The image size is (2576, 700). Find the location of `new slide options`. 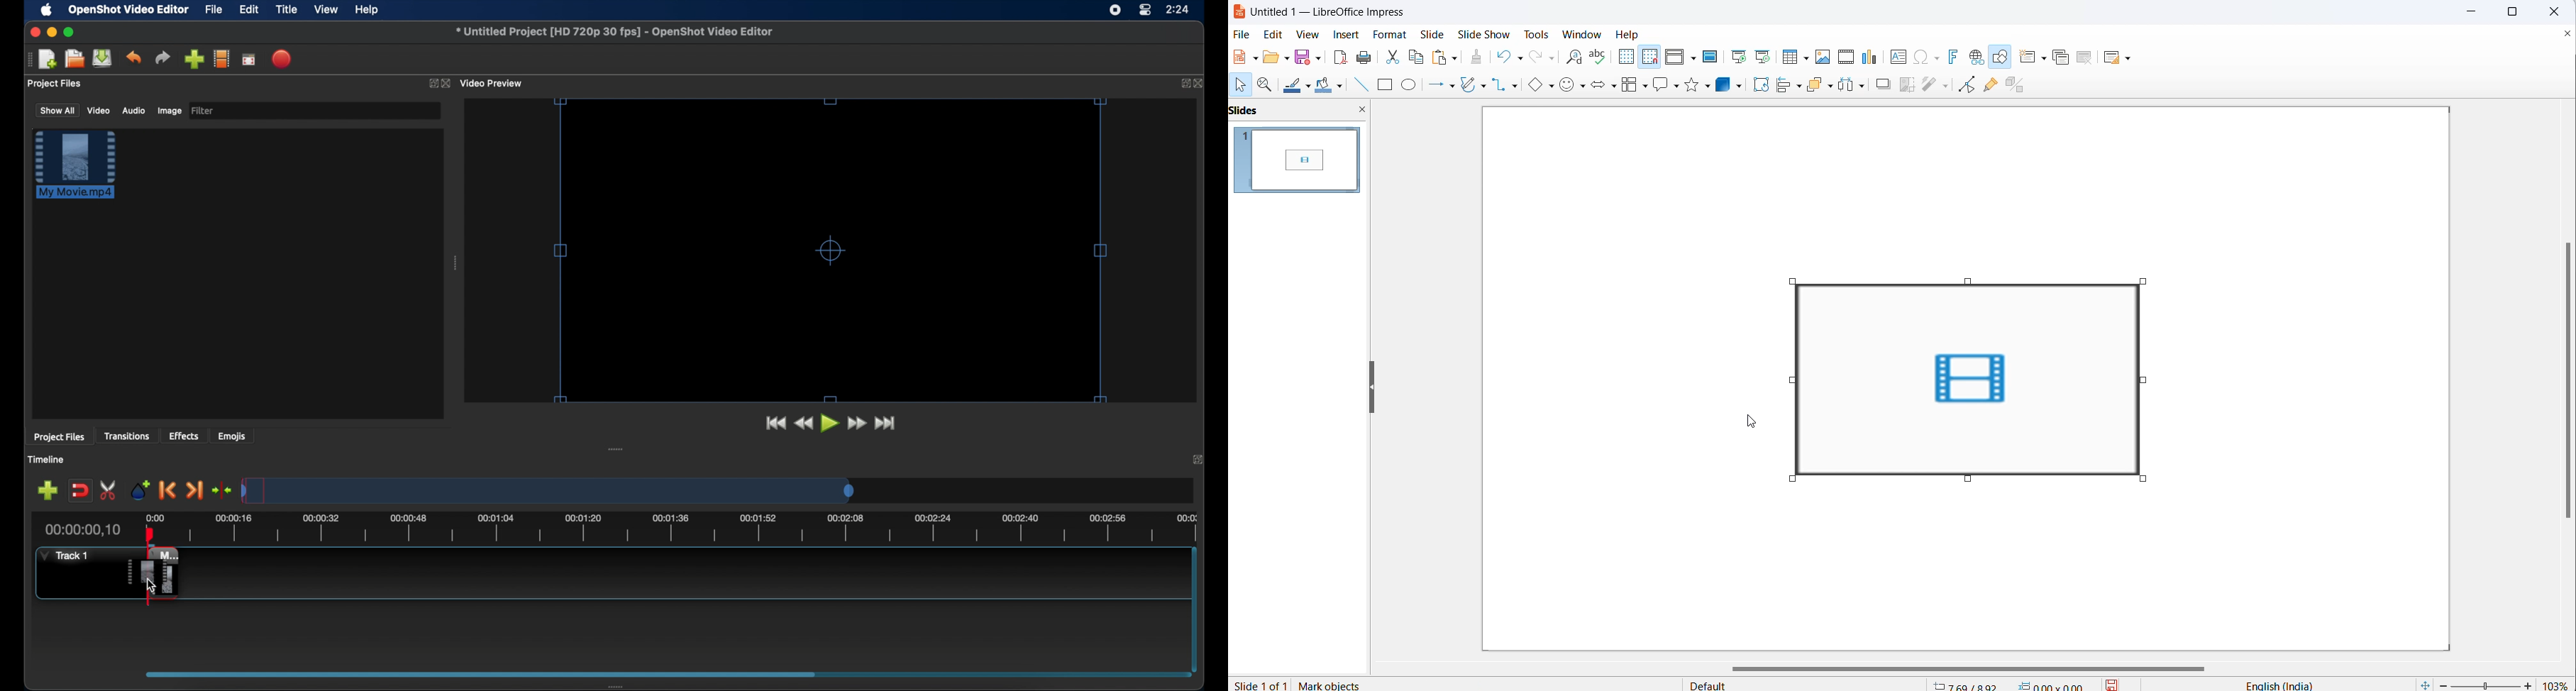

new slide options is located at coordinates (2046, 57).